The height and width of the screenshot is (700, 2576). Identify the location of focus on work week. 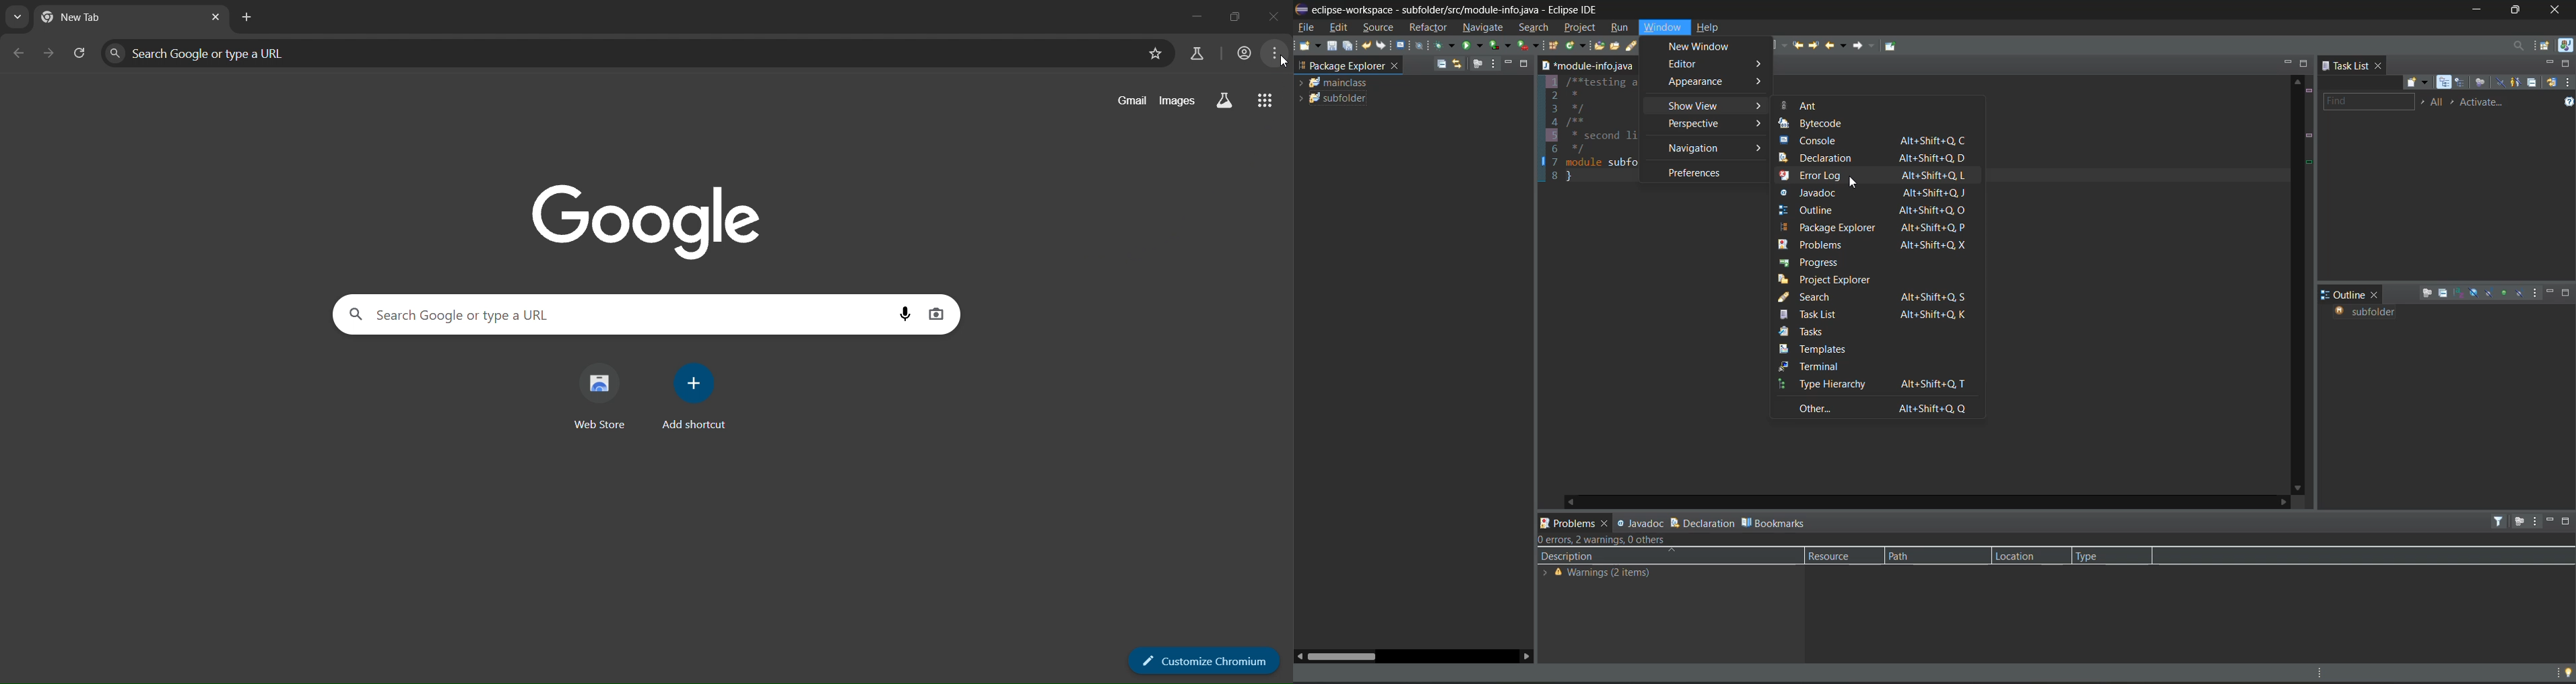
(2482, 83).